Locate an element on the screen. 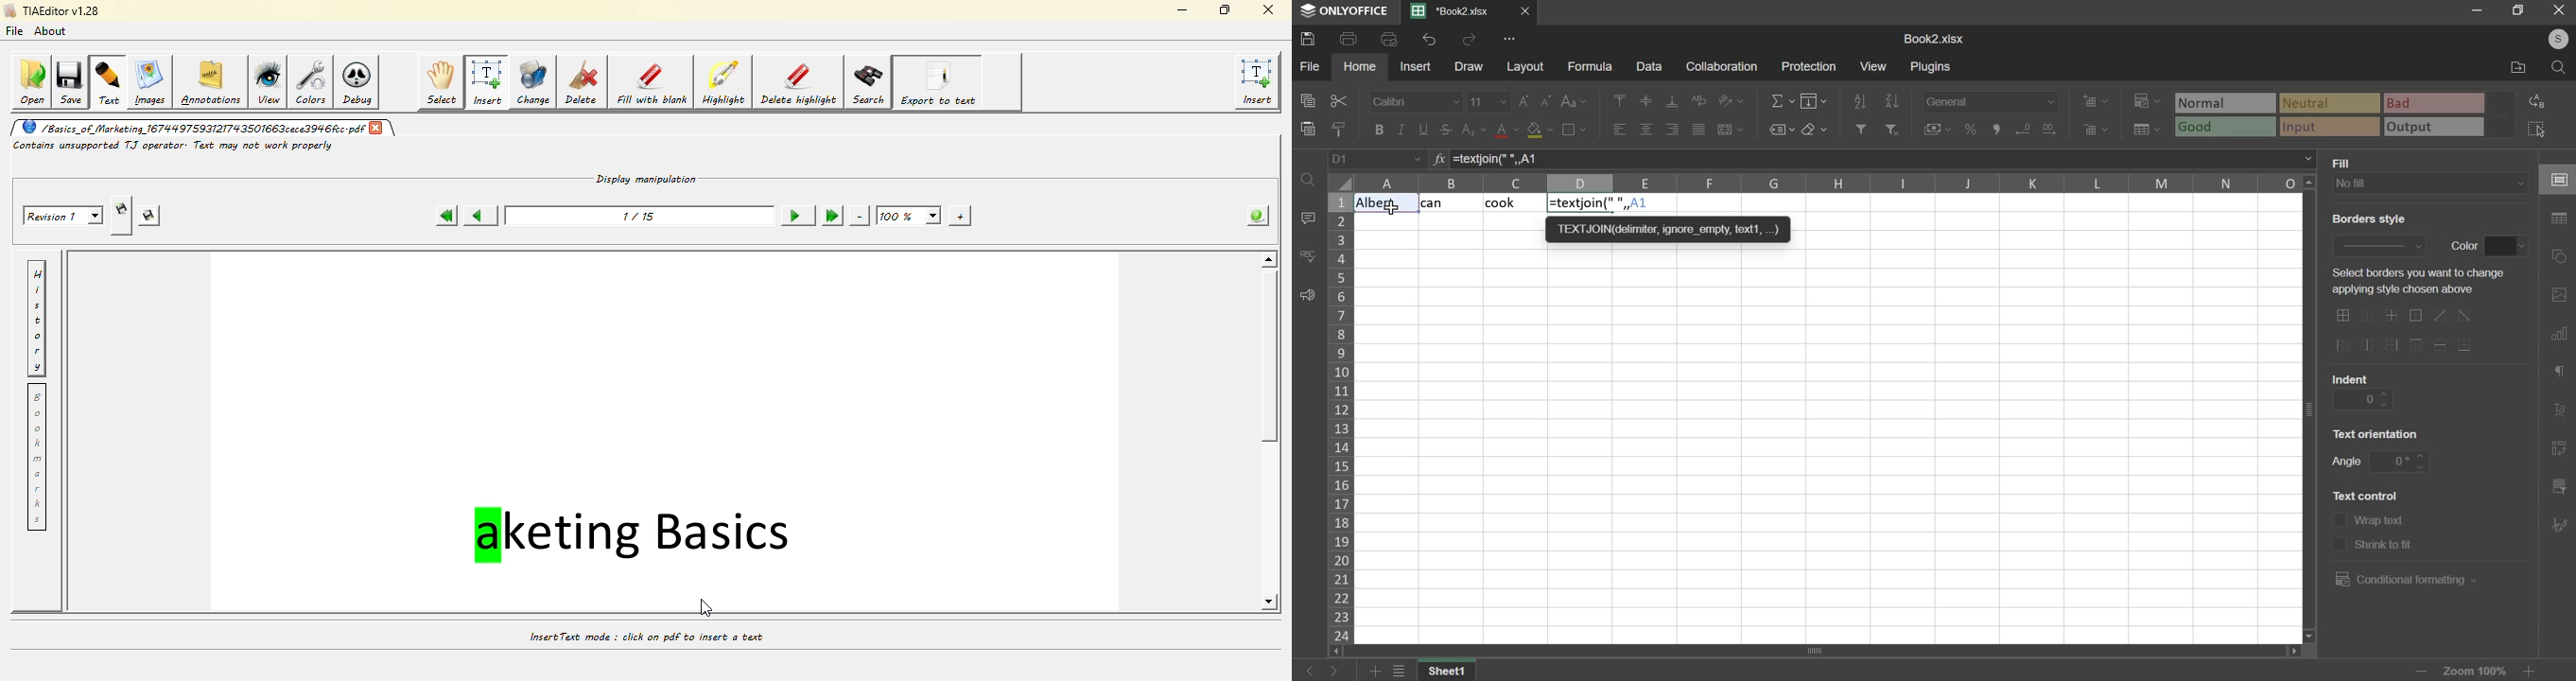 This screenshot has height=700, width=2576. text is located at coordinates (2347, 162).